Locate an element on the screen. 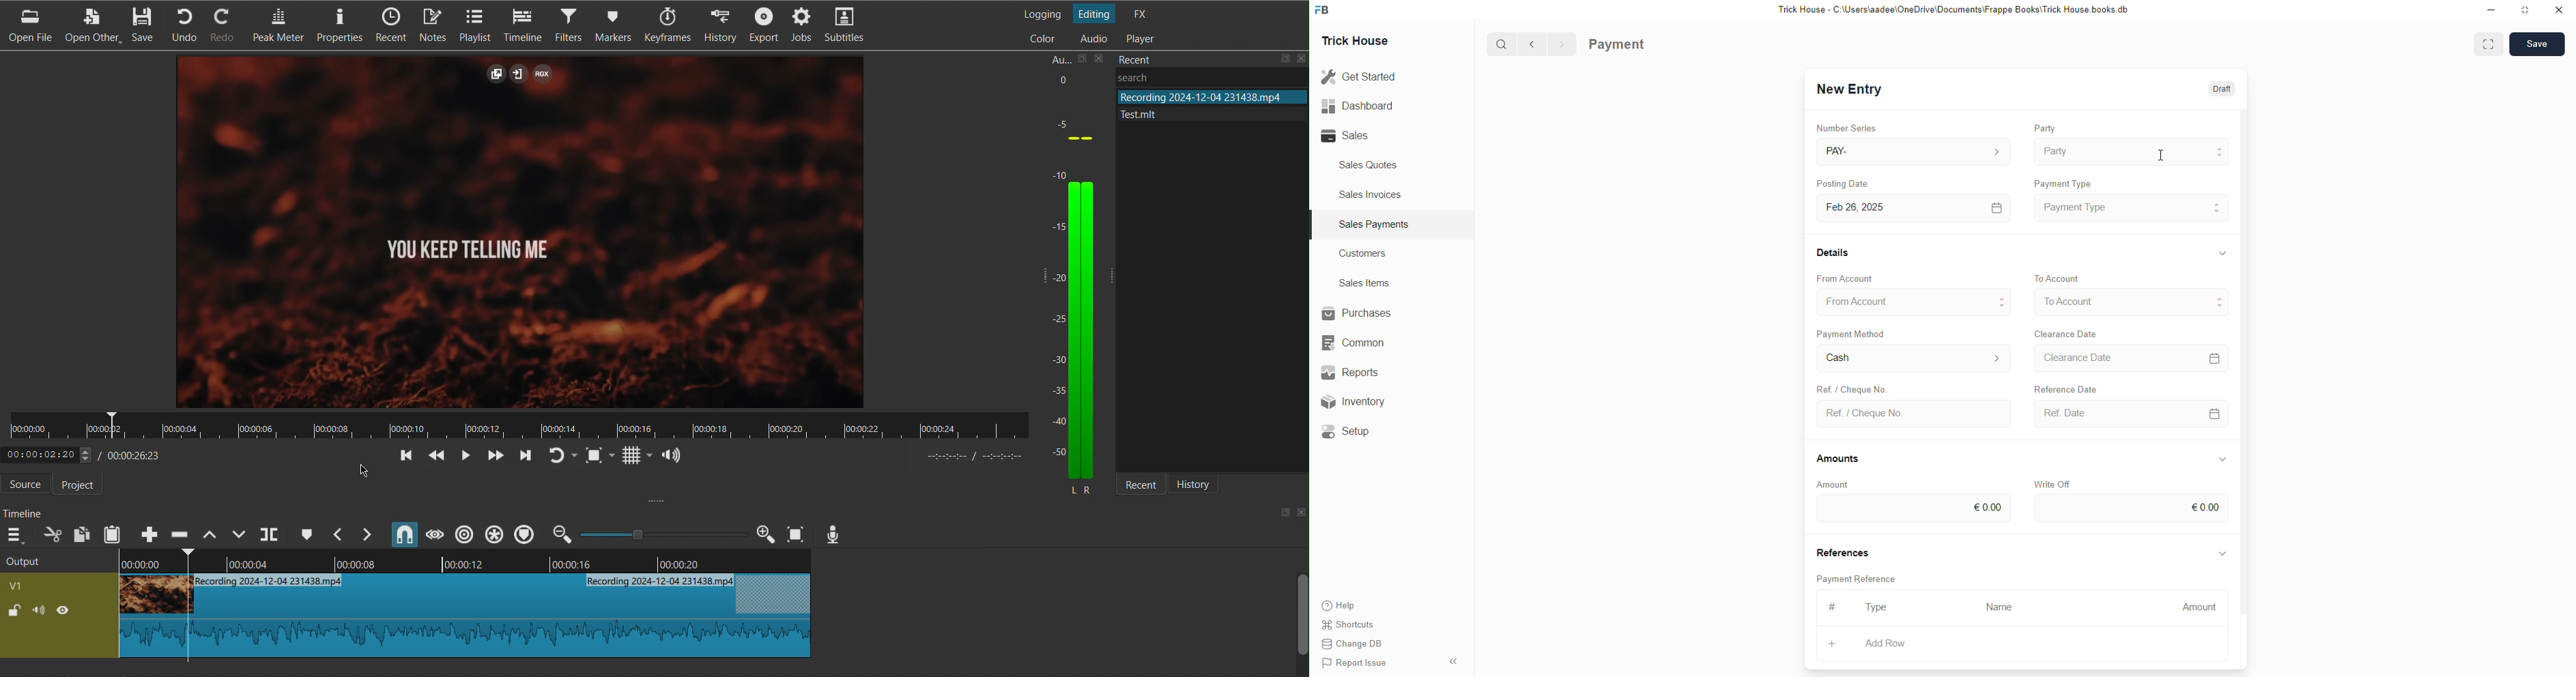 The image size is (2576, 700). Ref. / Cheque No. is located at coordinates (1916, 414).